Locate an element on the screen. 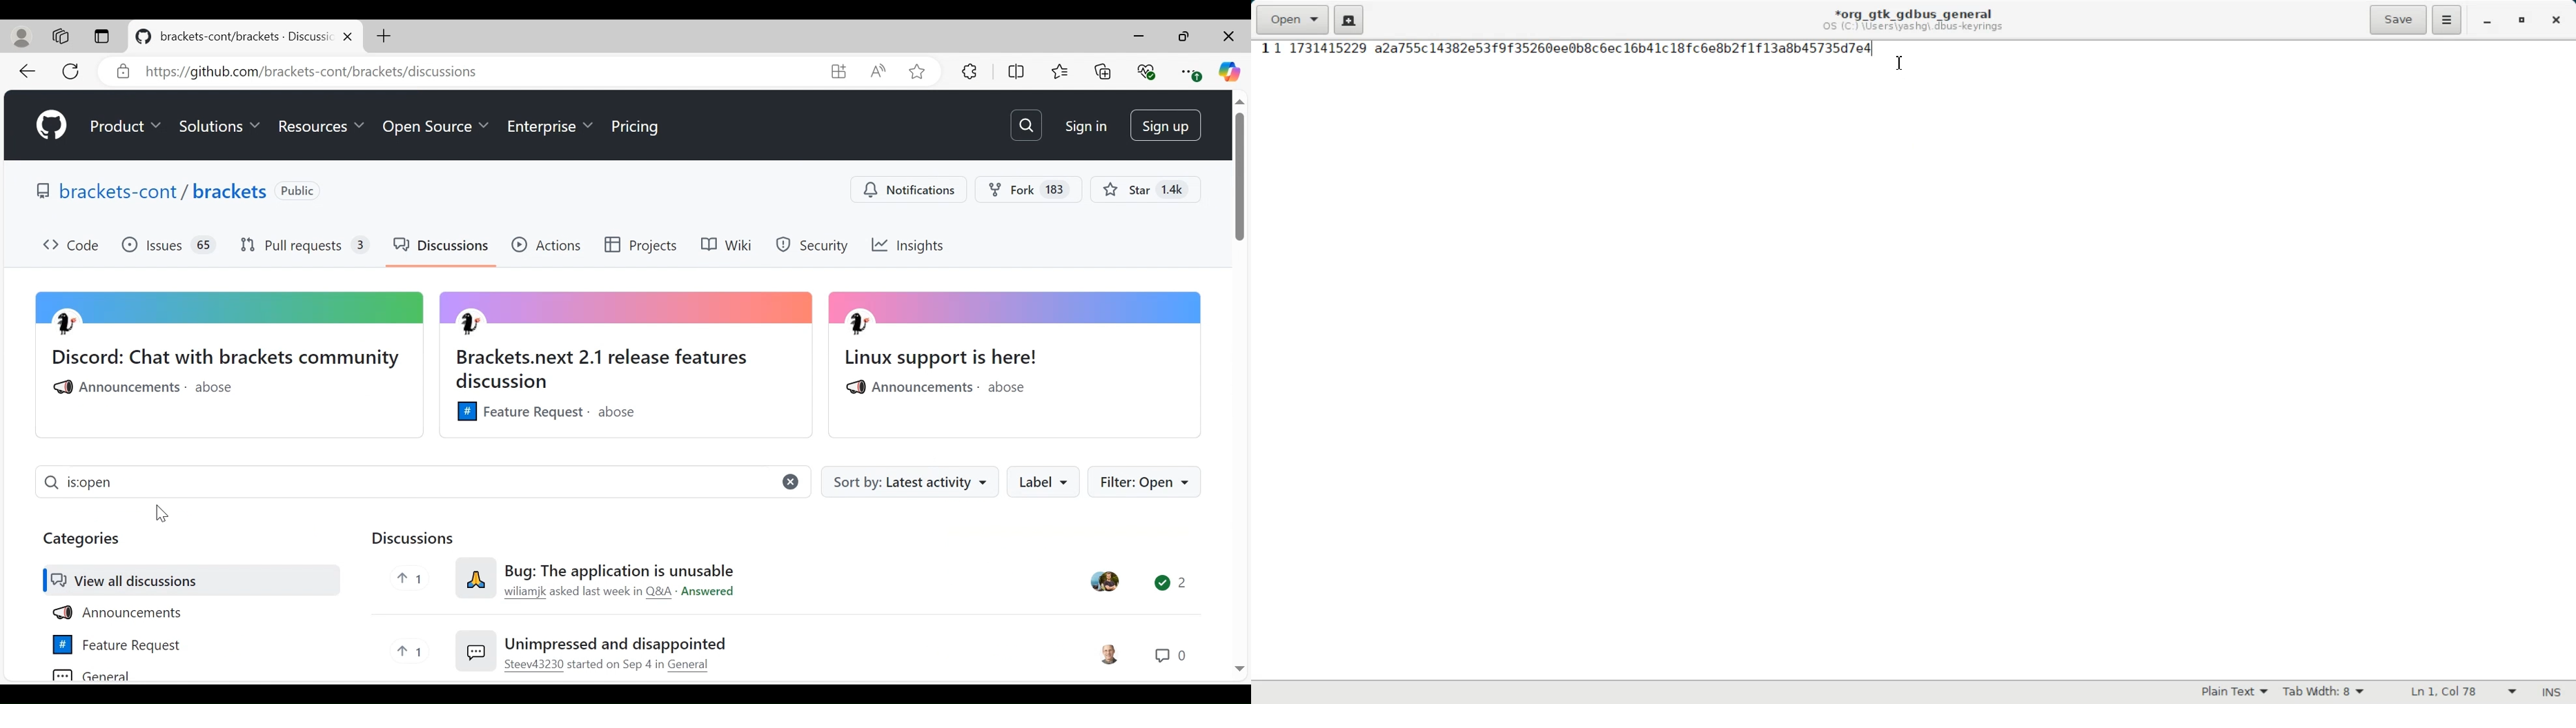  Discussions is located at coordinates (443, 248).